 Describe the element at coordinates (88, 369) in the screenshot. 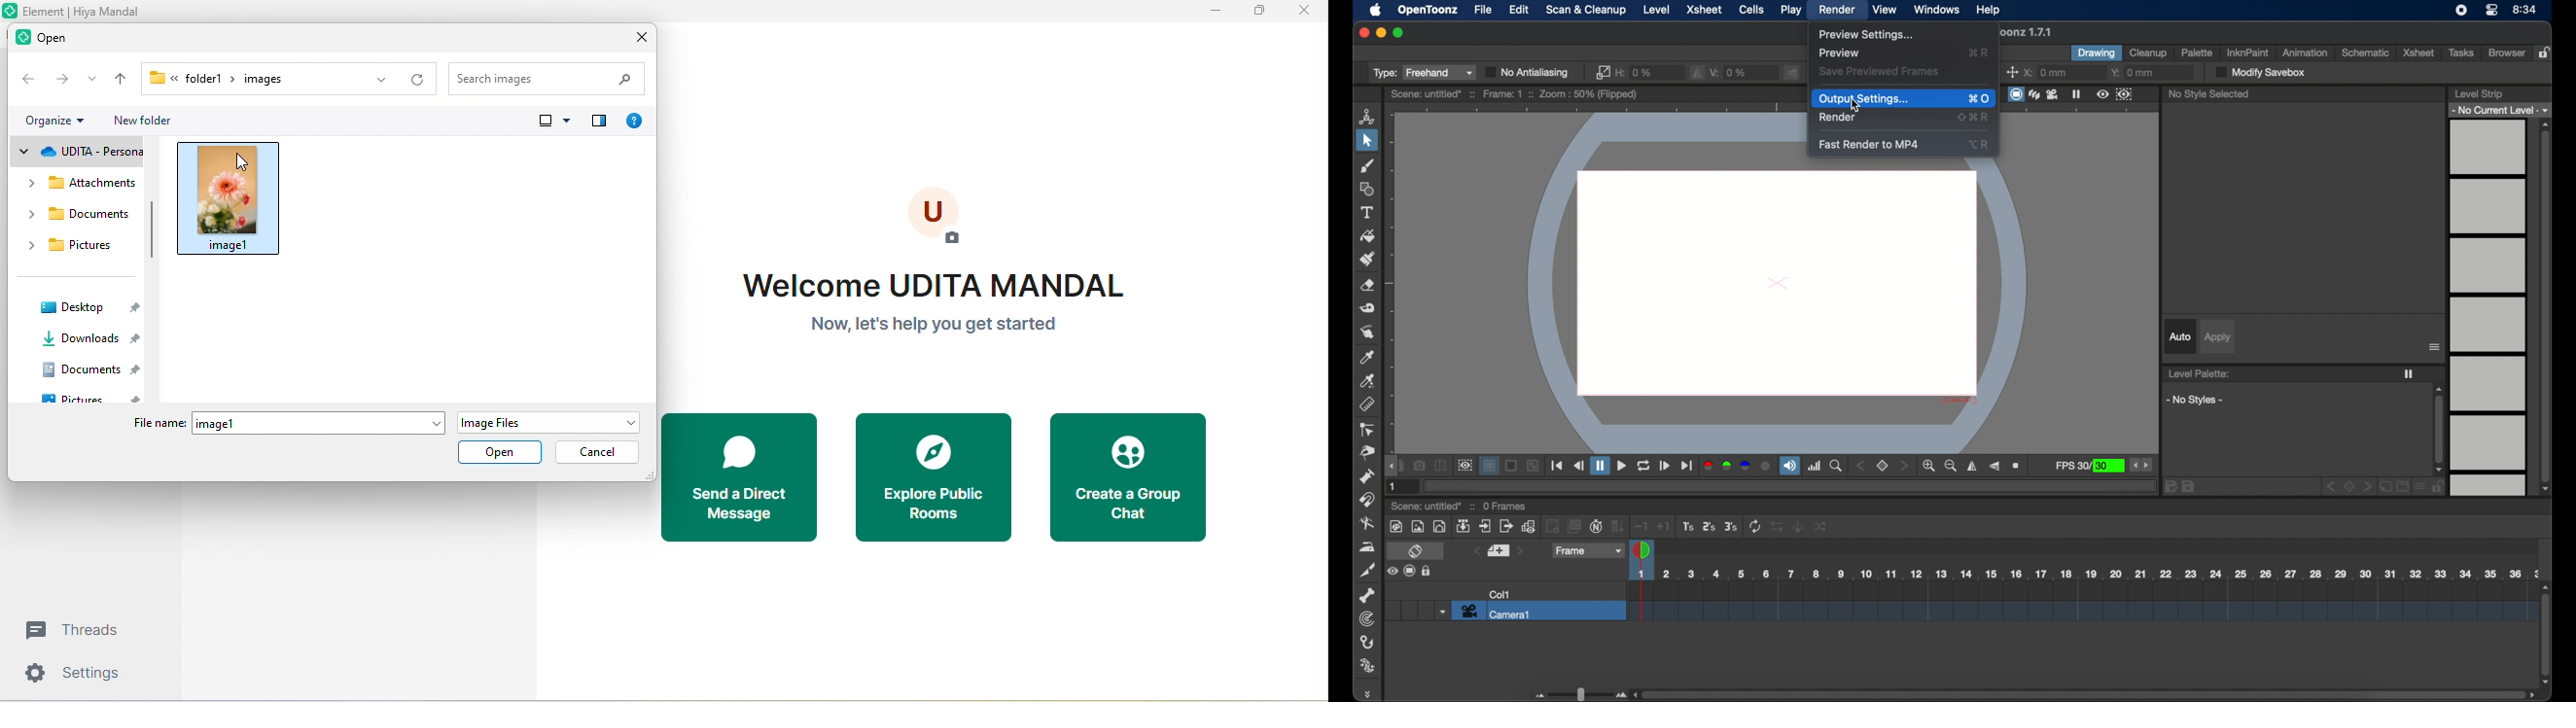

I see `documents` at that location.